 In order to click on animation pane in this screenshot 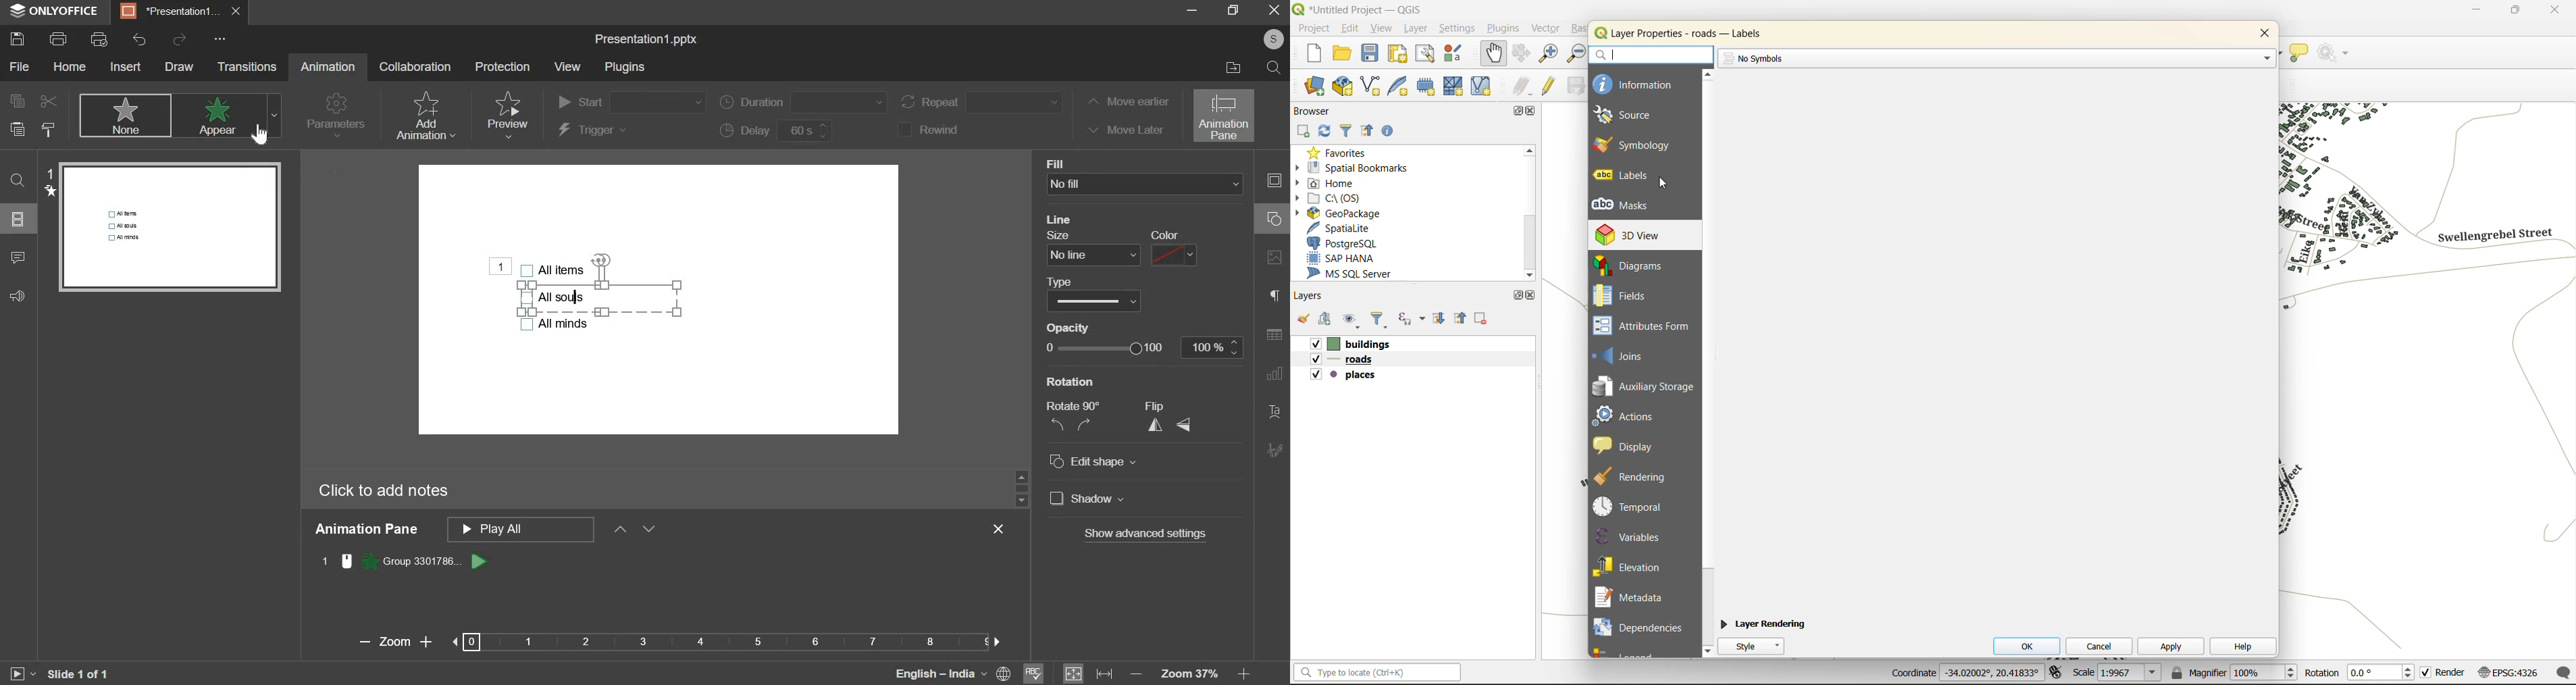, I will do `click(567, 531)`.